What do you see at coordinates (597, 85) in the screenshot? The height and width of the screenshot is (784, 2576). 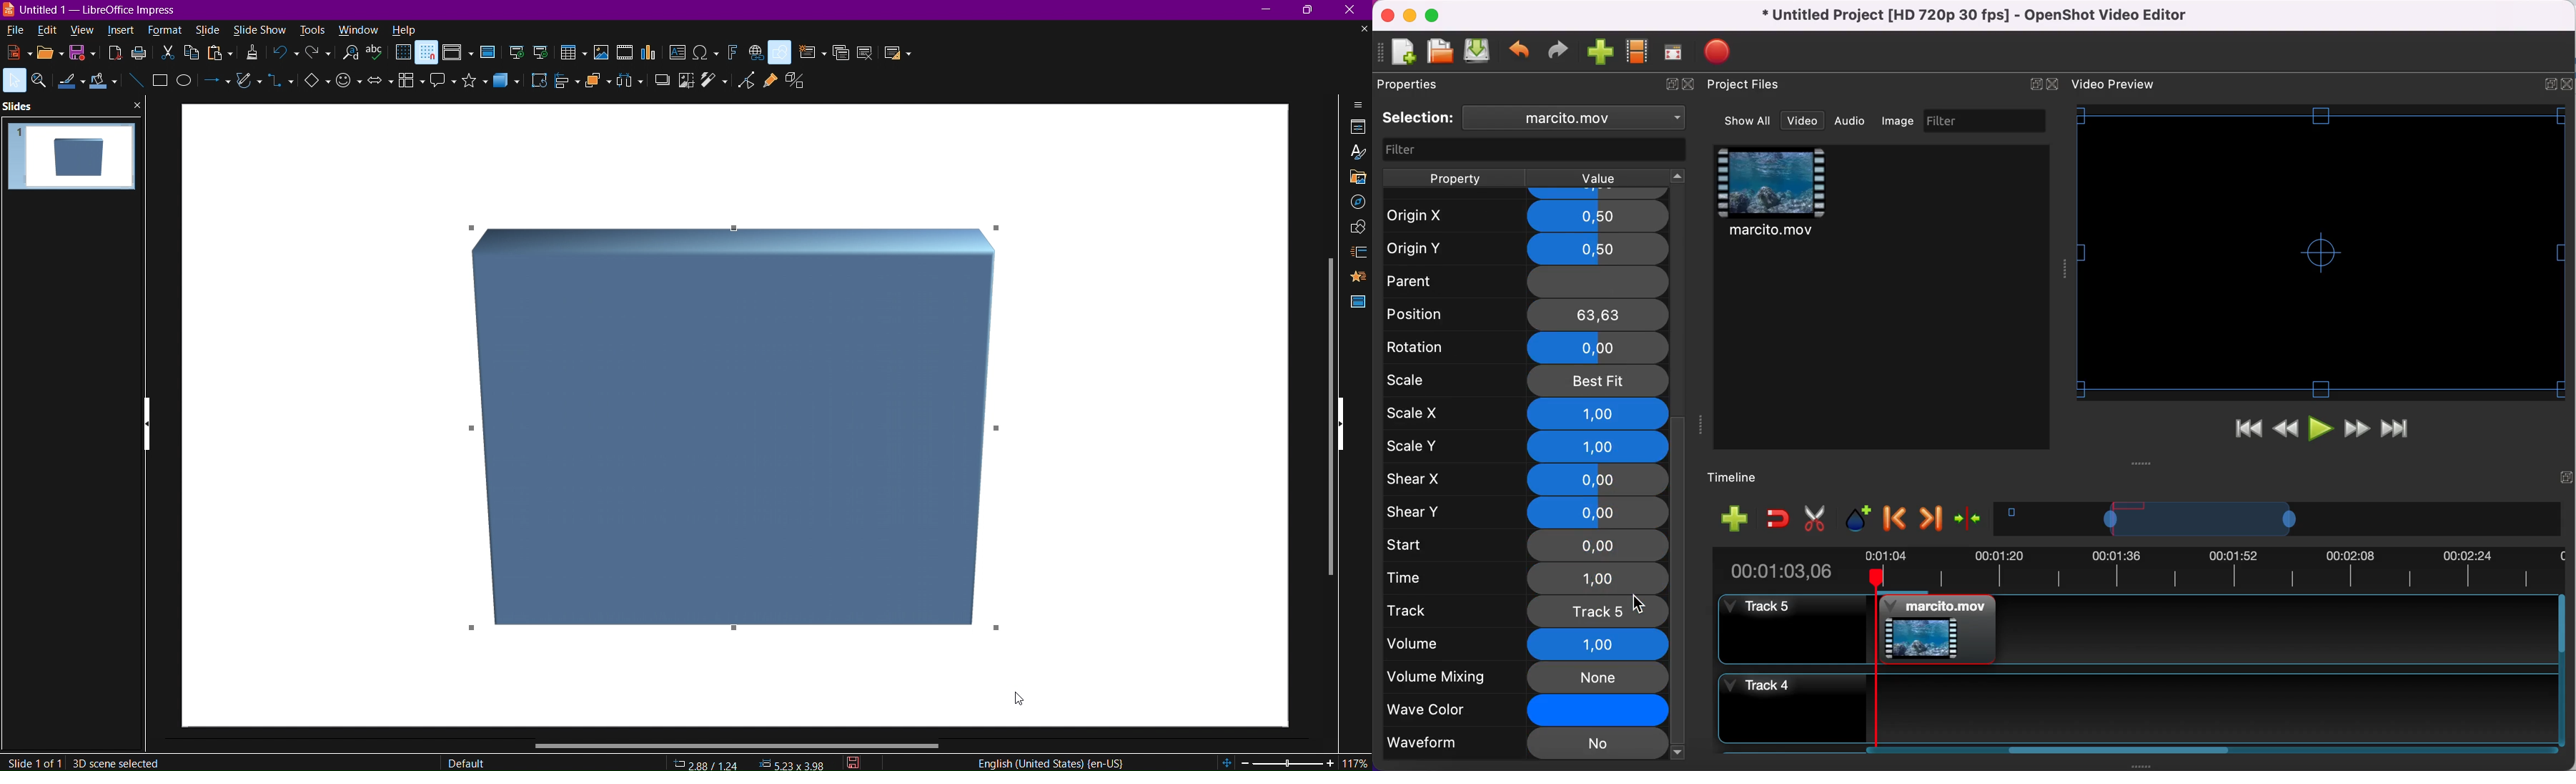 I see `Arrange` at bounding box center [597, 85].